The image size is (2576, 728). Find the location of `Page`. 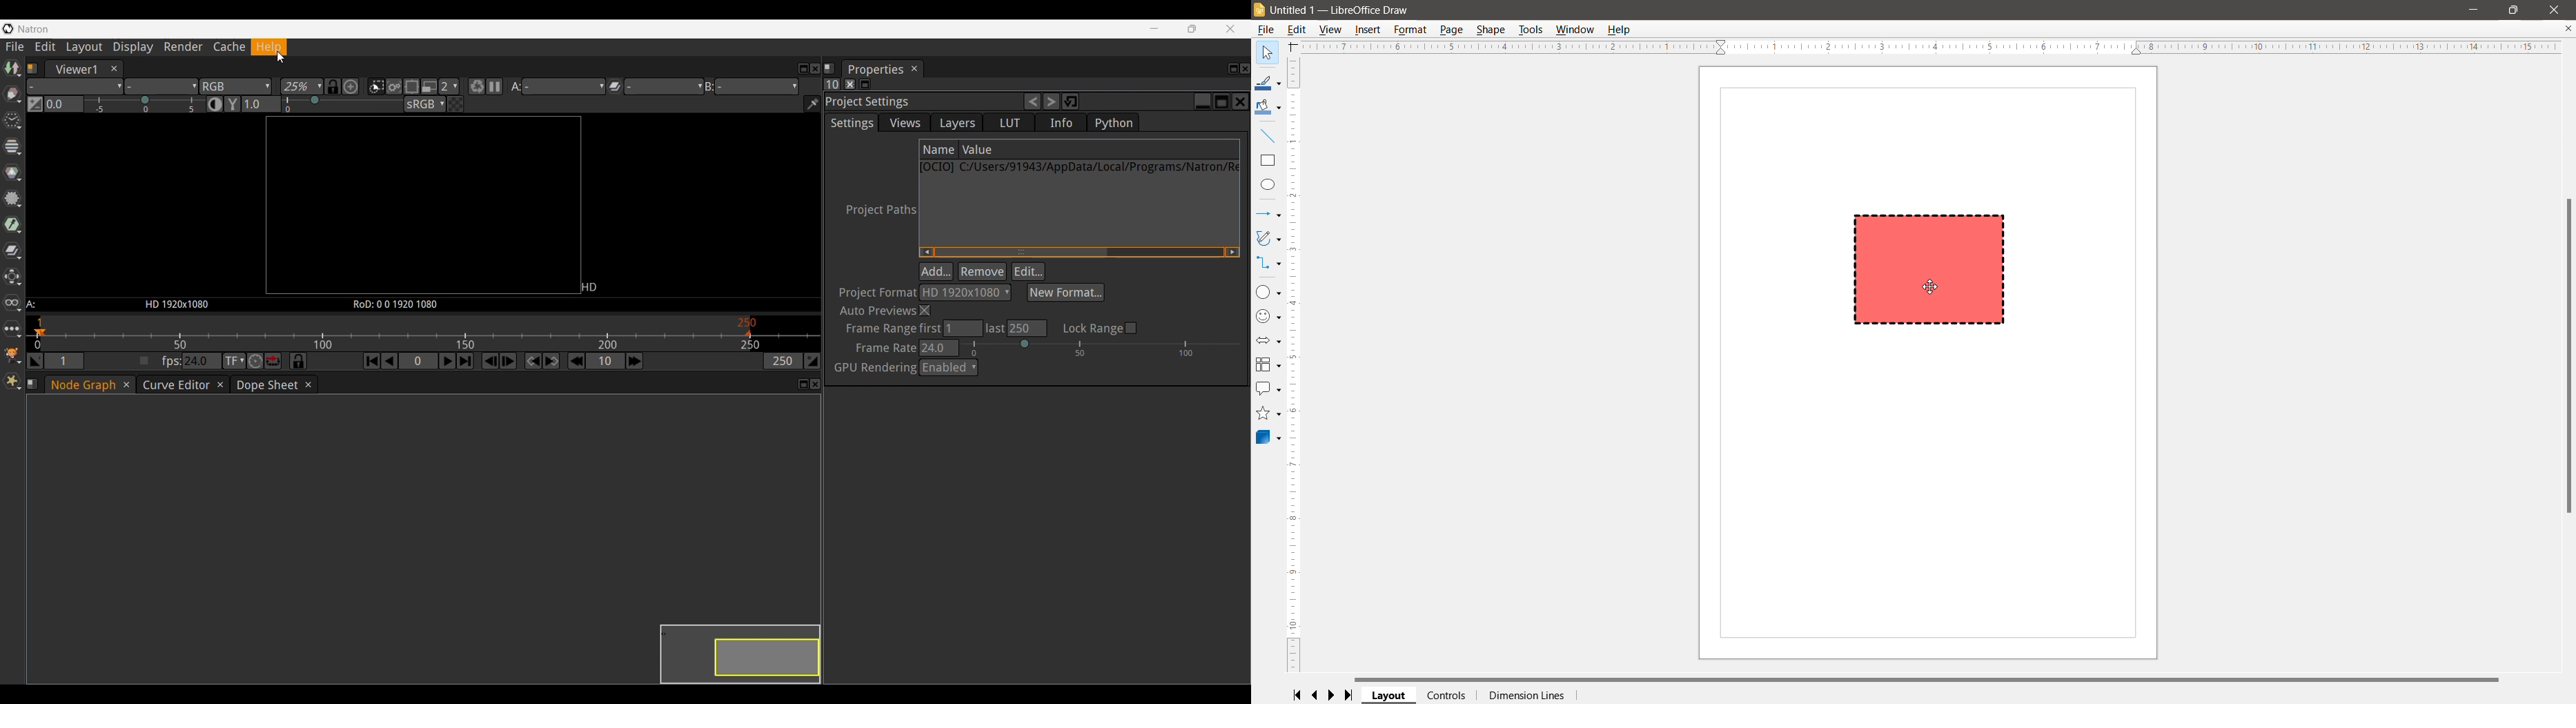

Page is located at coordinates (1452, 30).